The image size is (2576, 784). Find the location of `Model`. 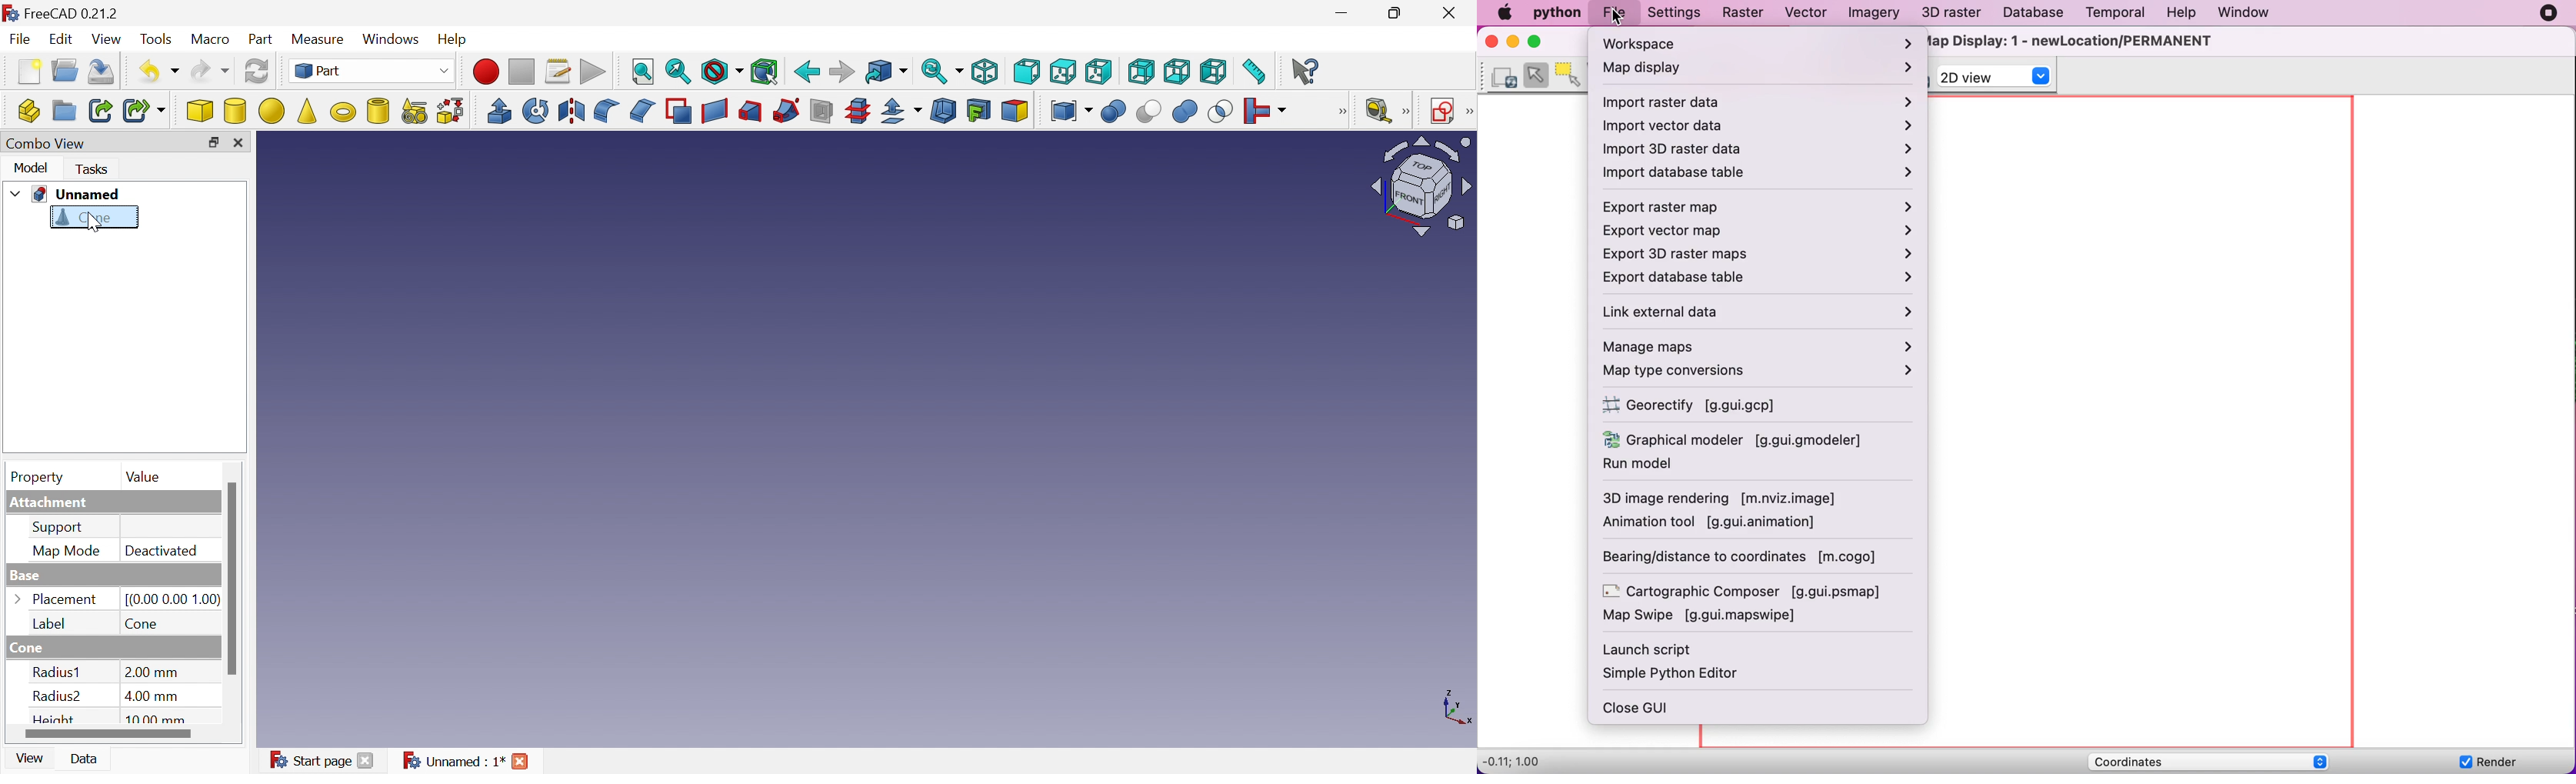

Model is located at coordinates (32, 167).